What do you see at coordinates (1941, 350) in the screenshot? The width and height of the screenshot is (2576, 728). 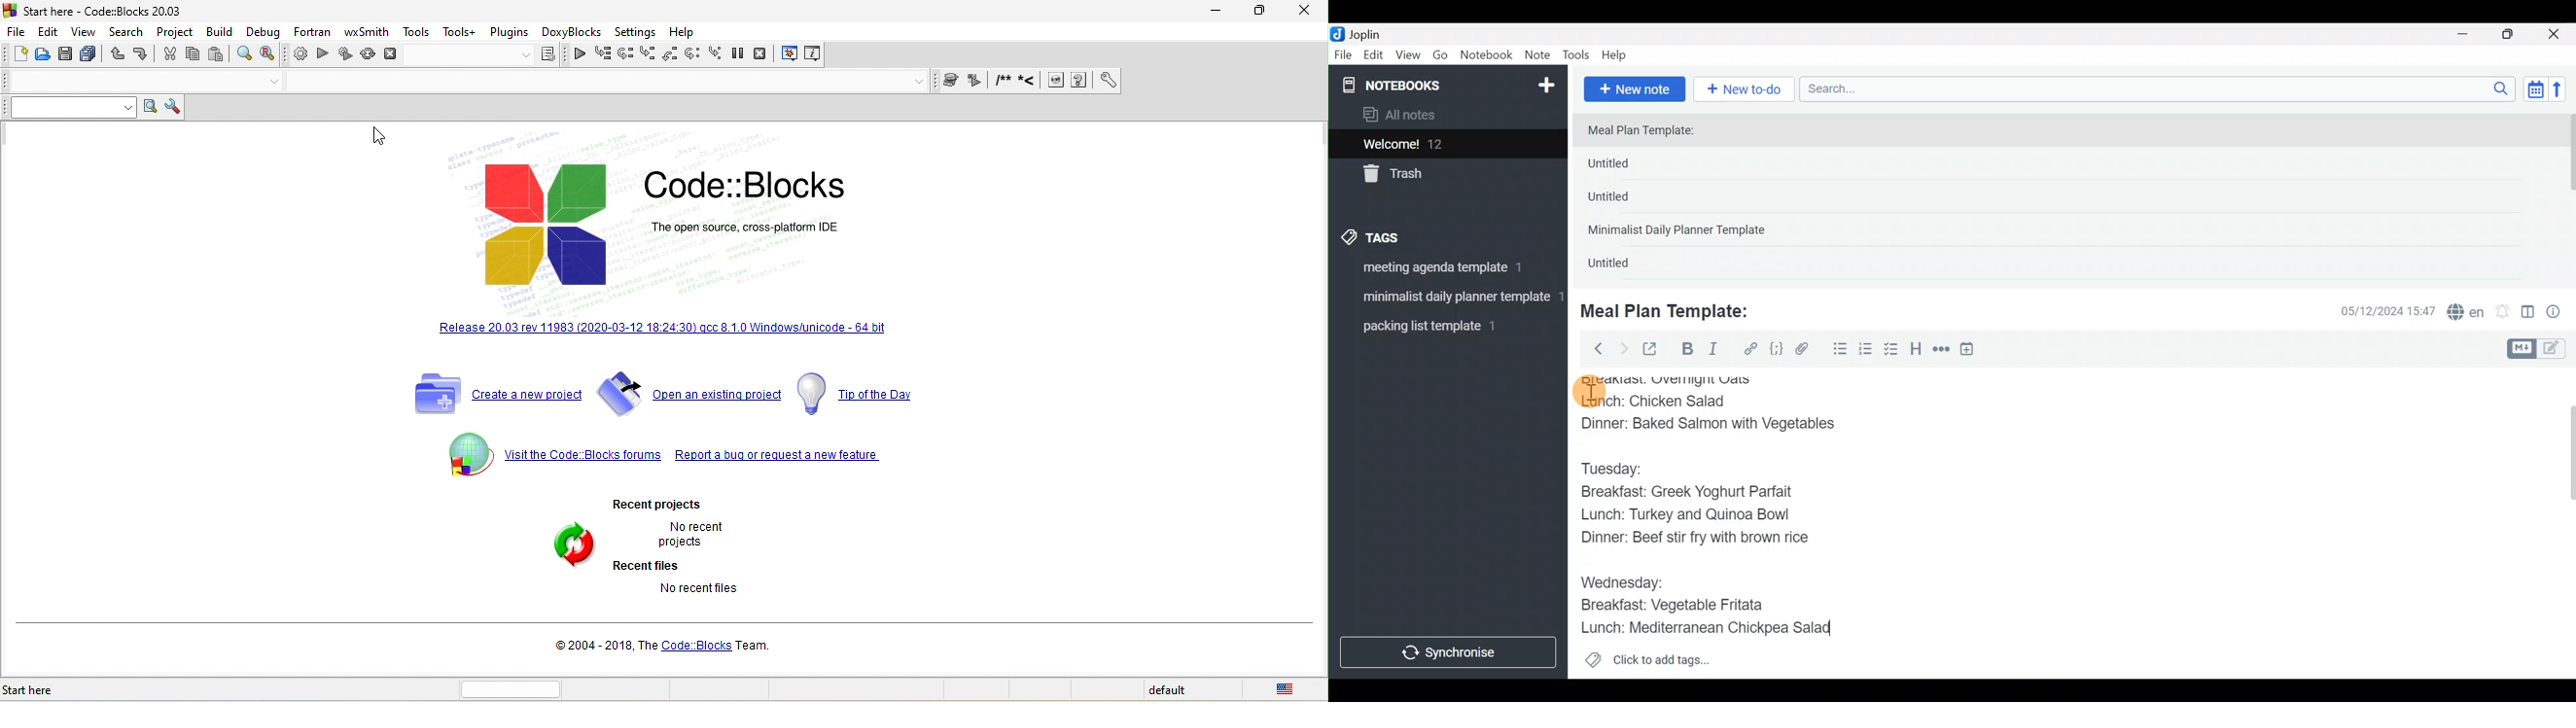 I see `Horizontal rule` at bounding box center [1941, 350].